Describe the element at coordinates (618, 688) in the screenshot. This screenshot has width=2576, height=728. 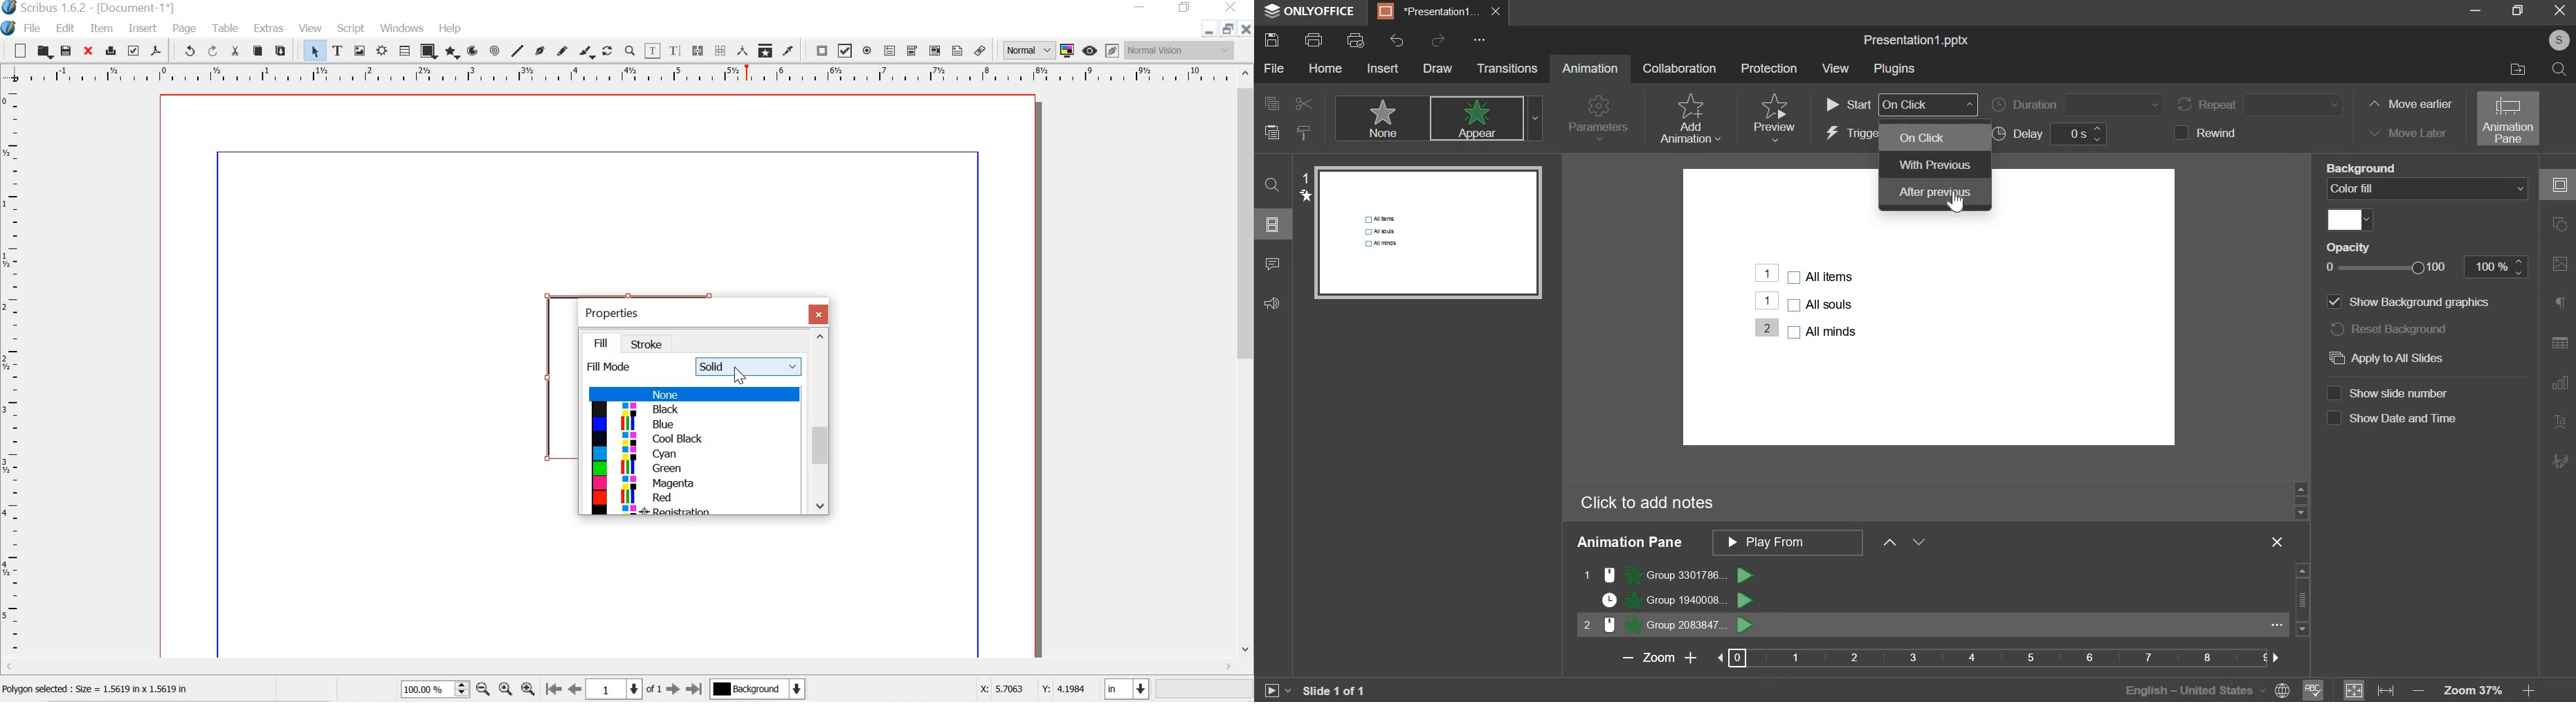
I see `1` at that location.